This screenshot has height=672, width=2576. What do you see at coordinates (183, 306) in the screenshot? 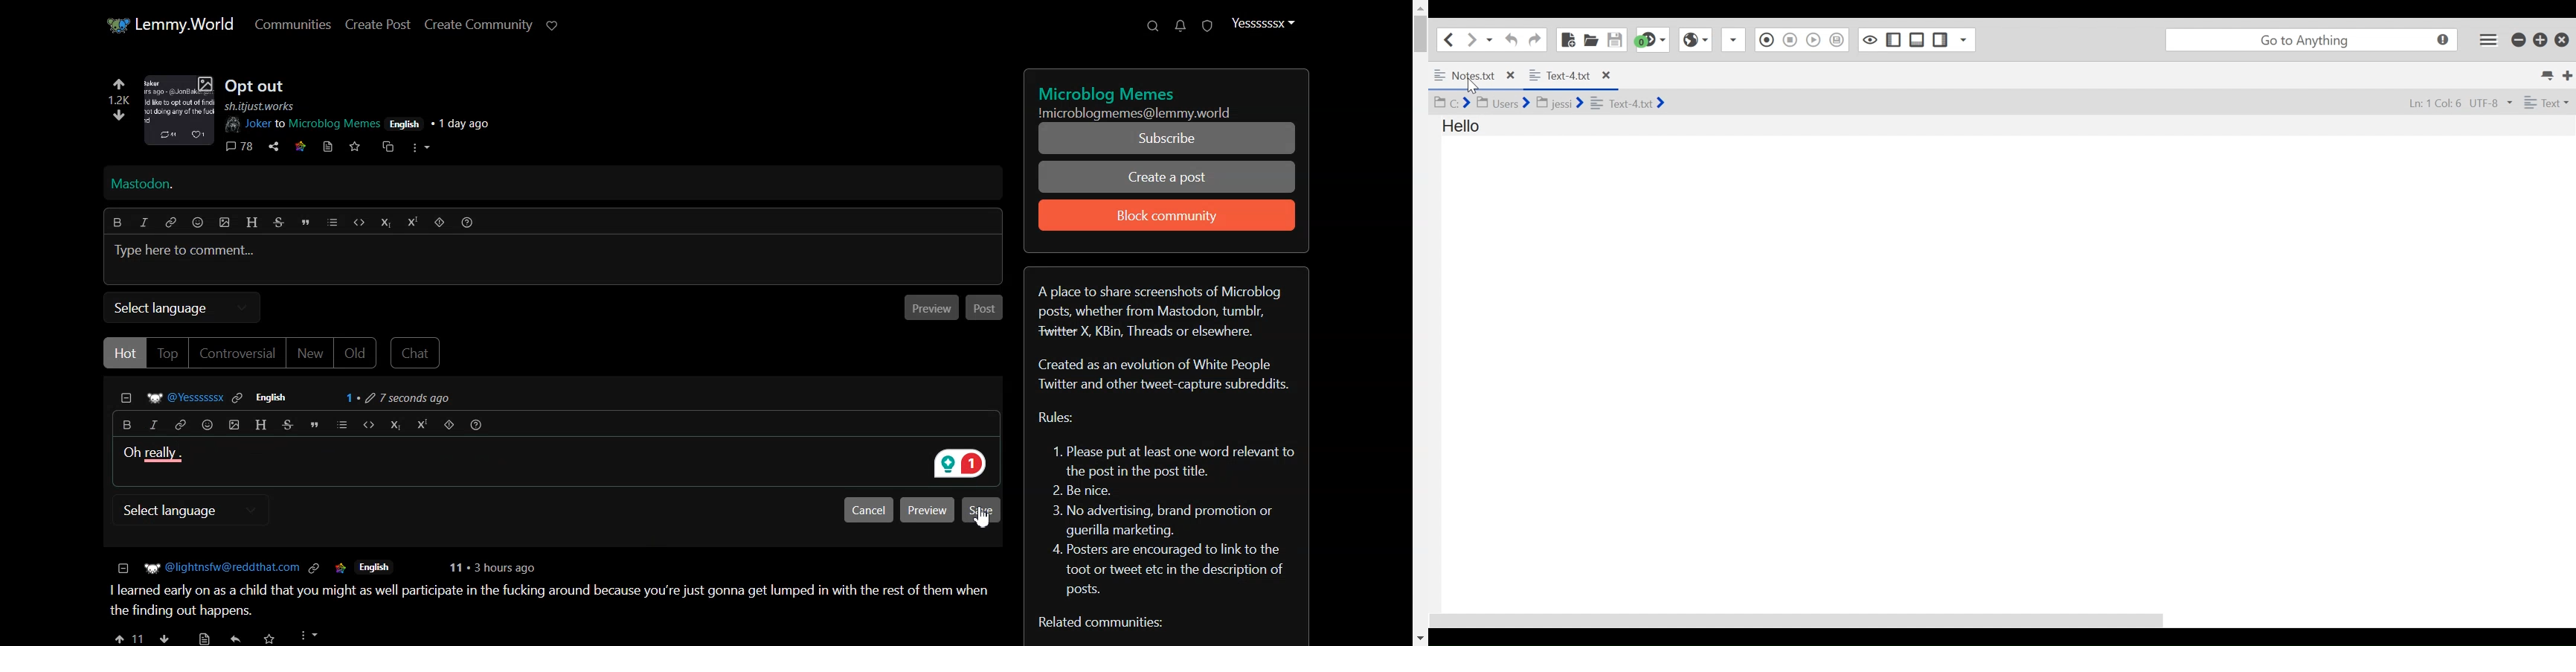
I see `Select language` at bounding box center [183, 306].